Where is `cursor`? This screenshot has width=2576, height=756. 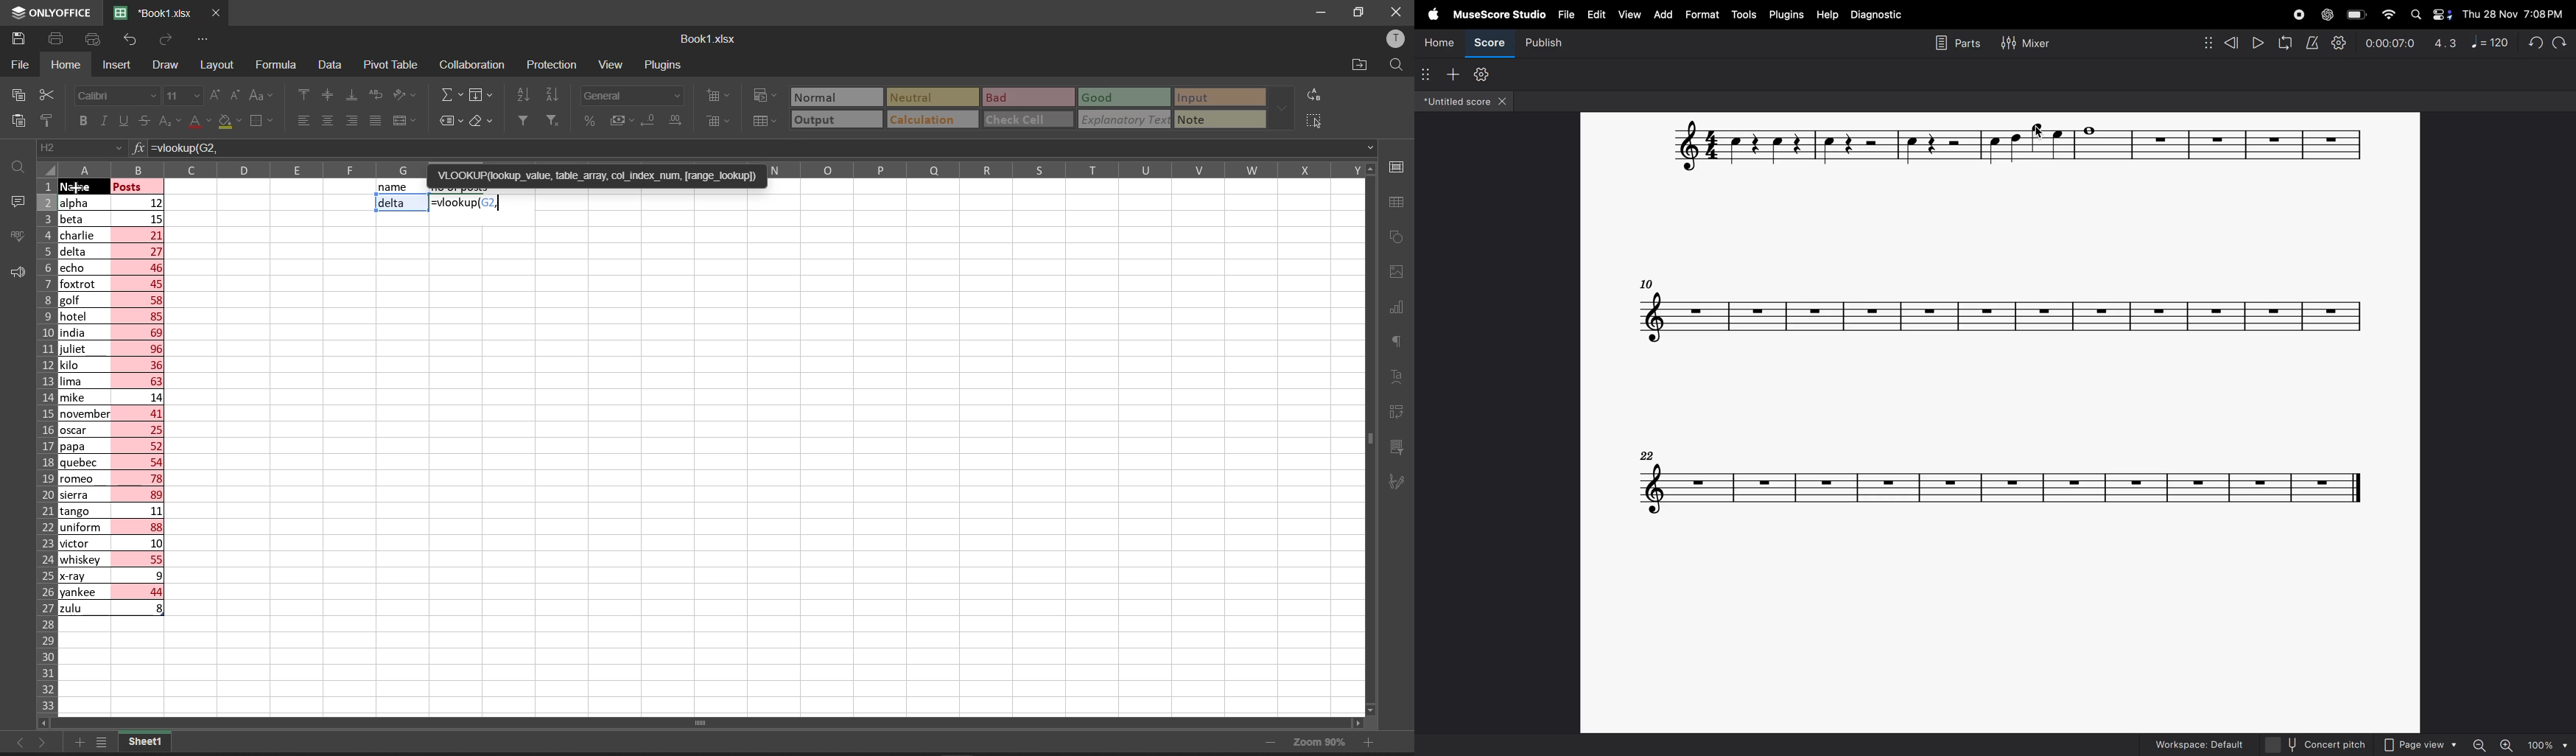
cursor is located at coordinates (77, 189).